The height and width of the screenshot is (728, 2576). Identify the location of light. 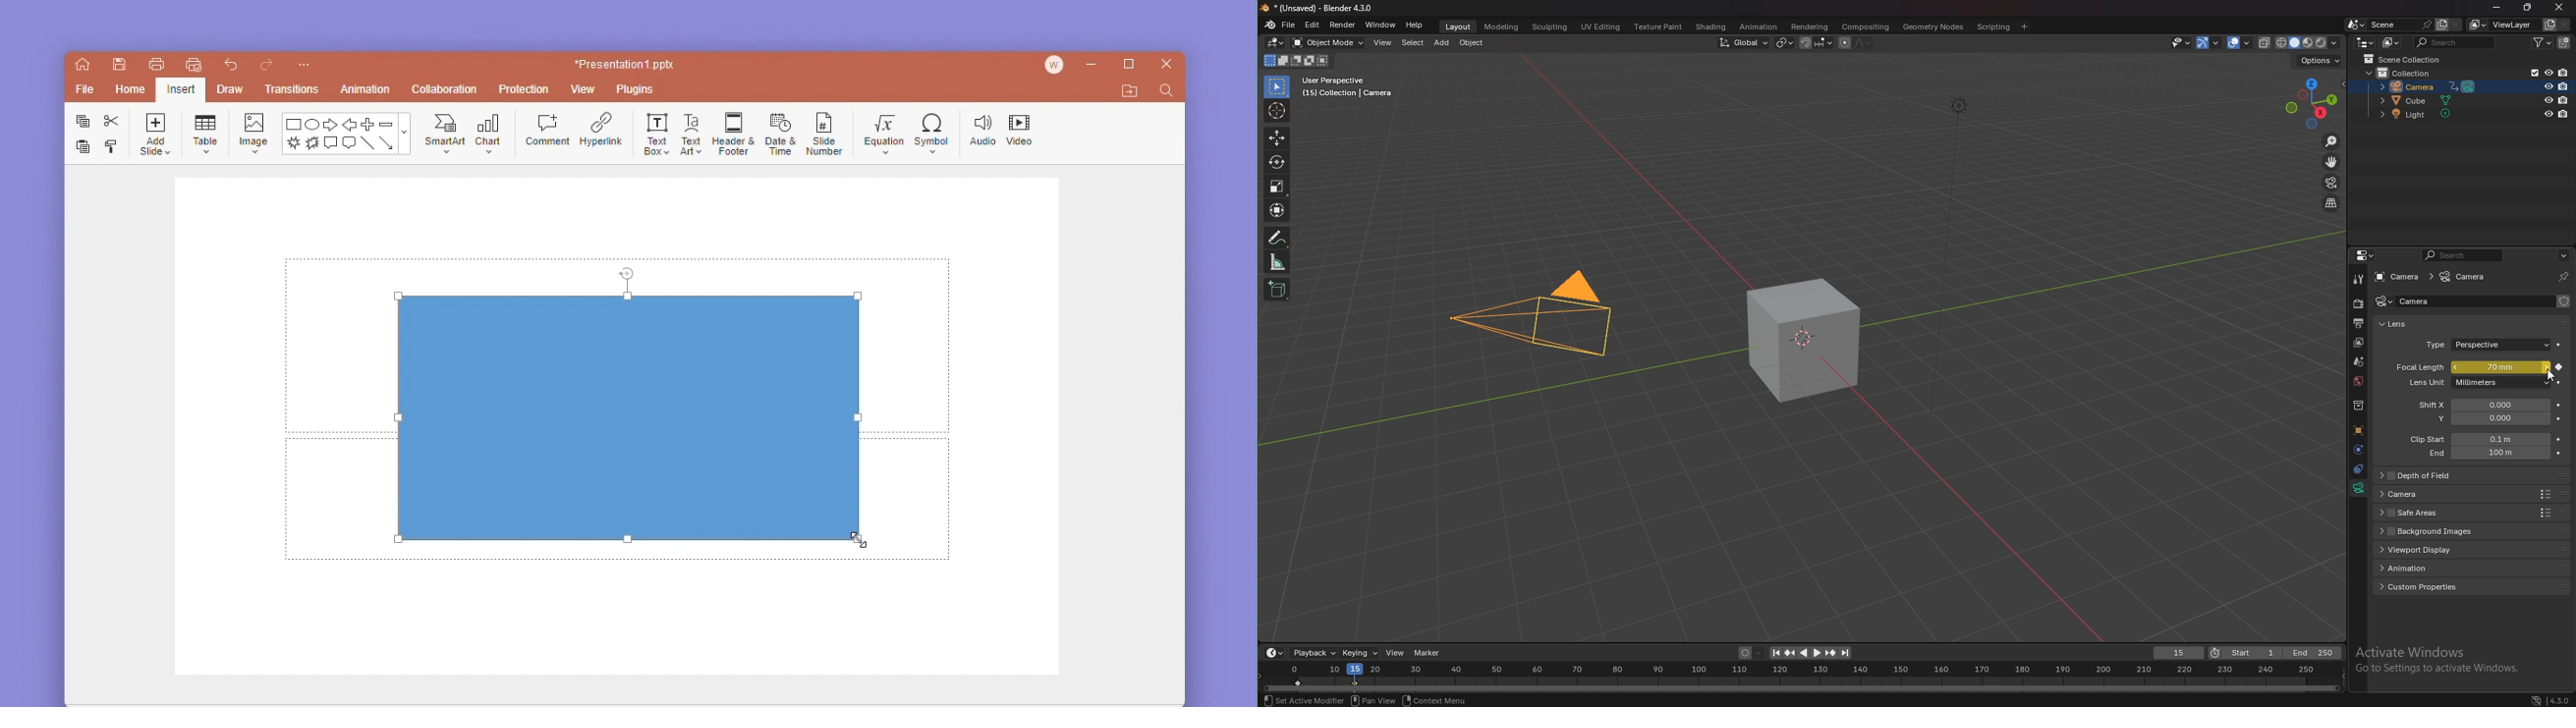
(2420, 115).